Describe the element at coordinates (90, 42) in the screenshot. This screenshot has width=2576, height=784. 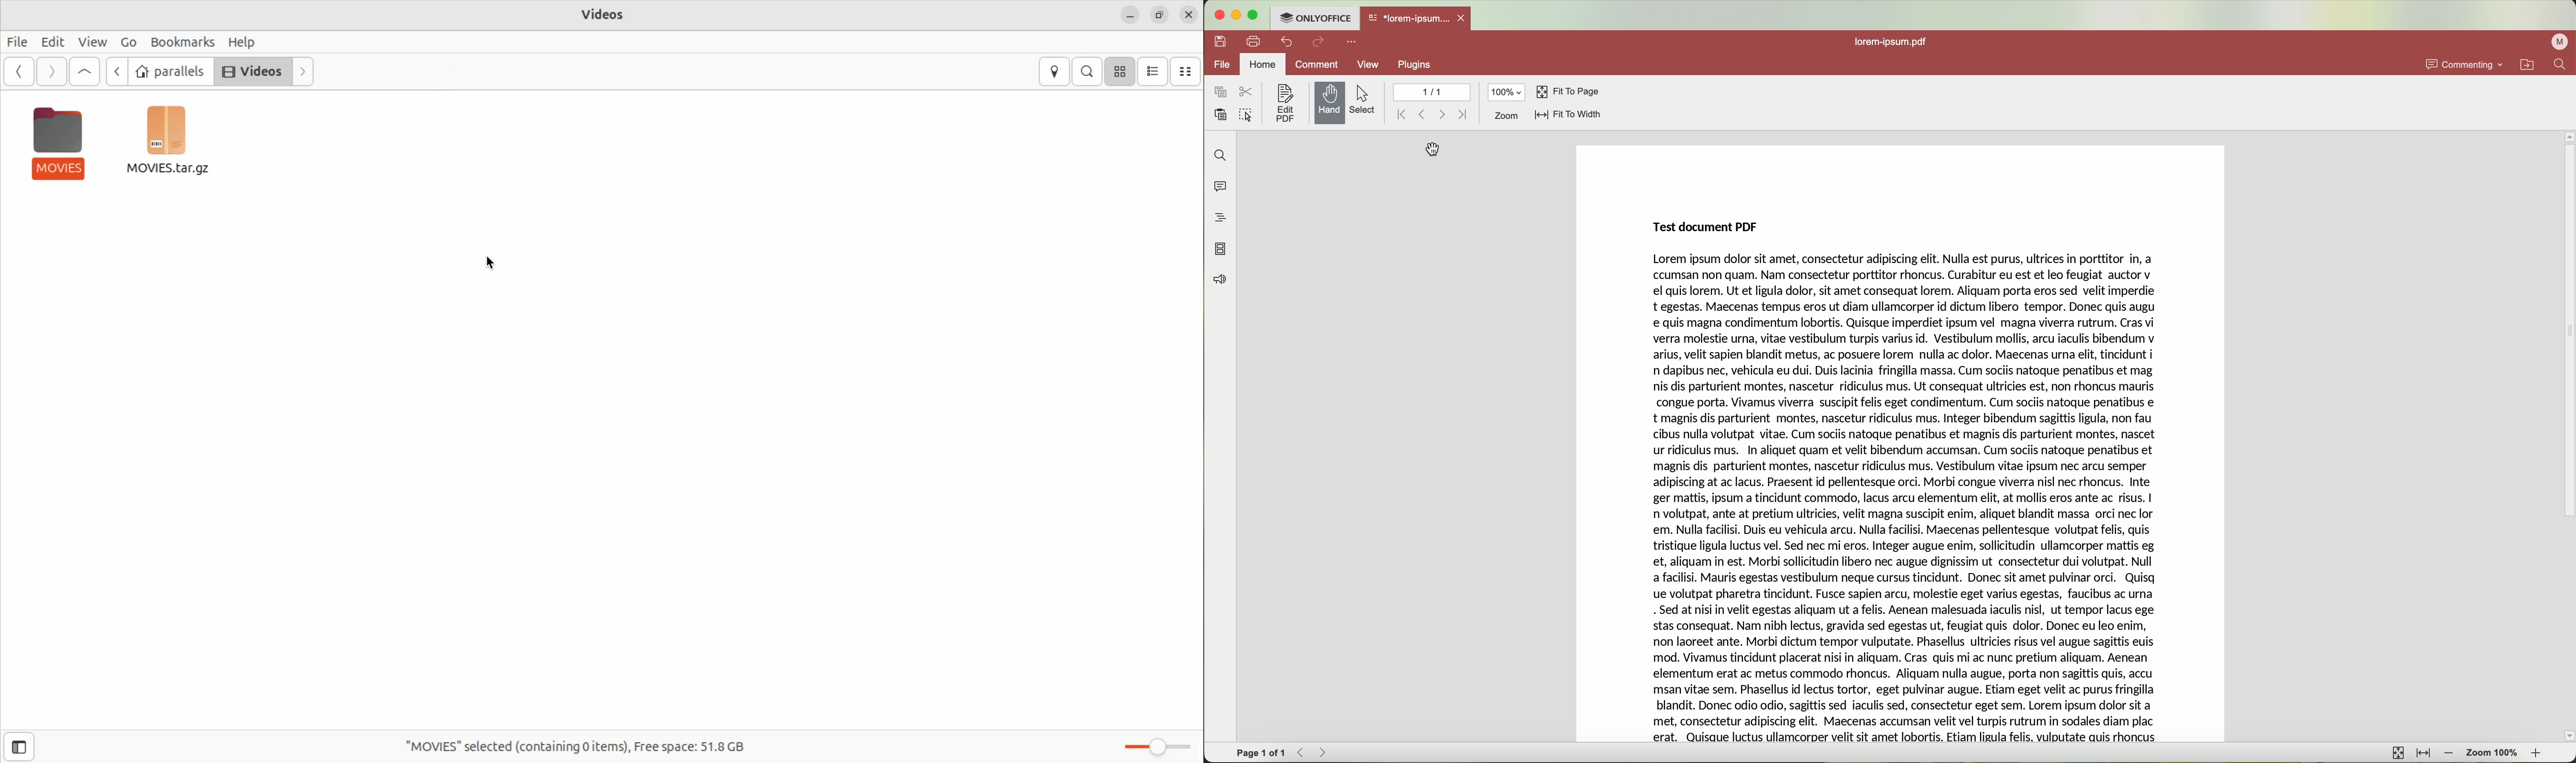
I see `View` at that location.